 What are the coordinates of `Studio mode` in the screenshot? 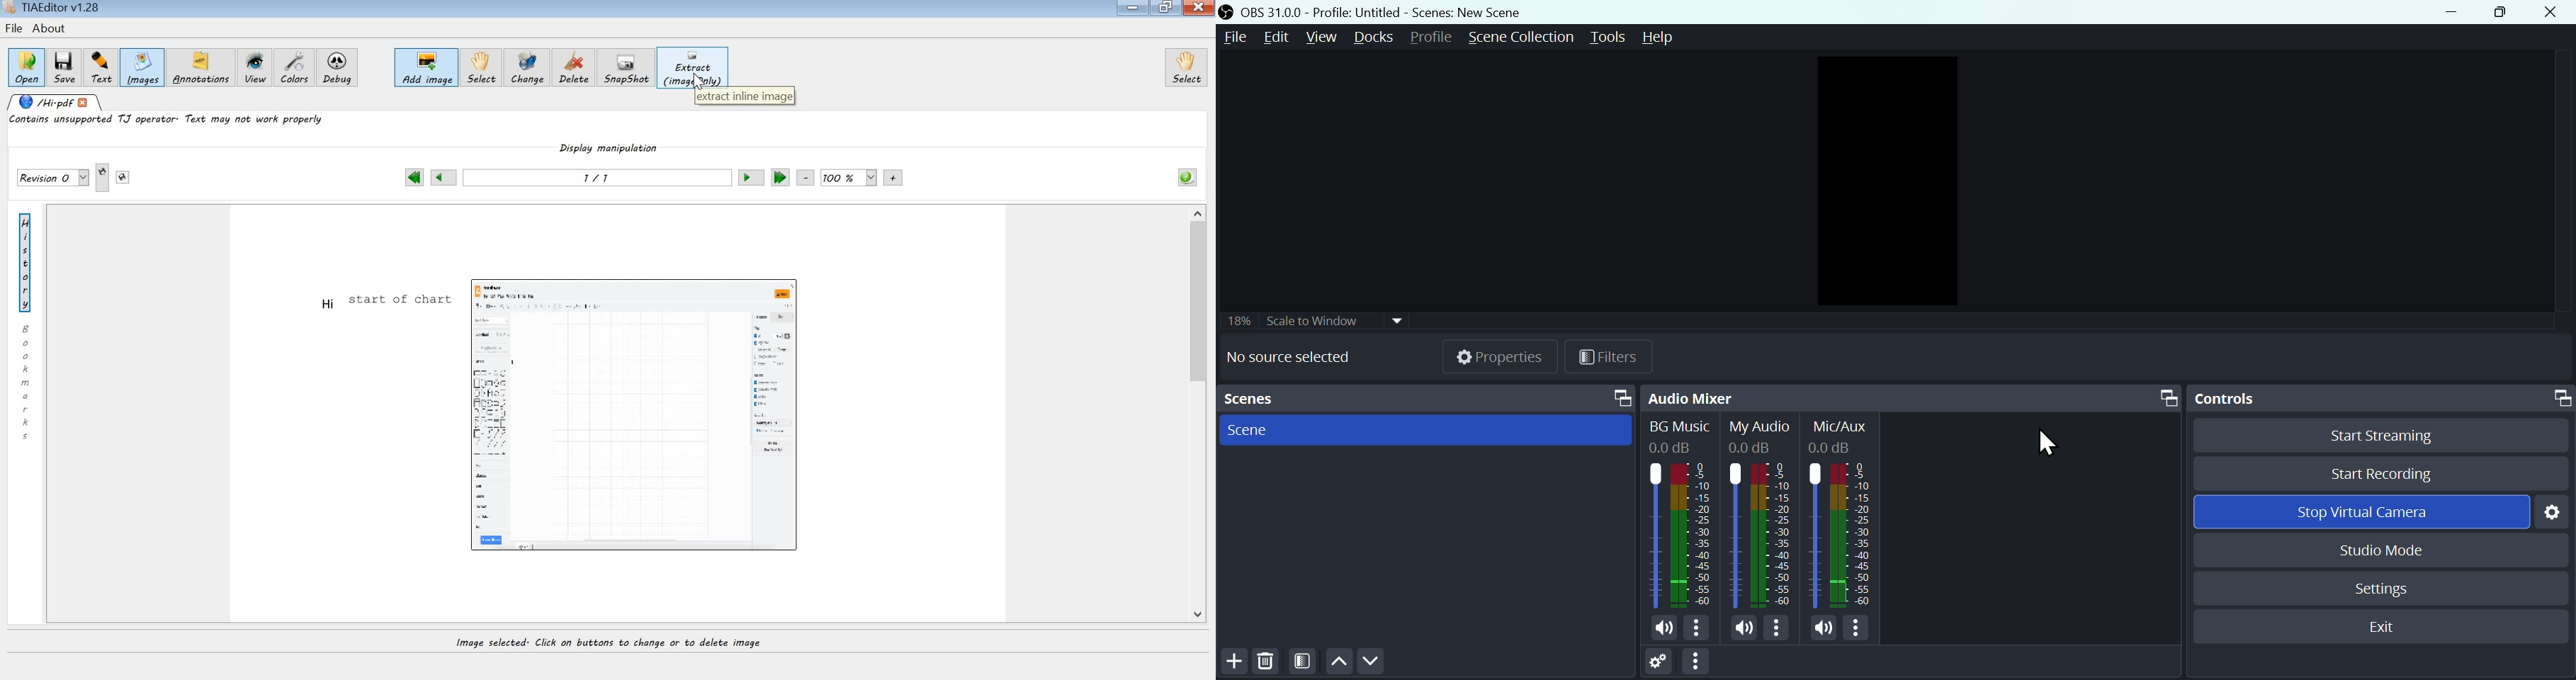 It's located at (2388, 550).